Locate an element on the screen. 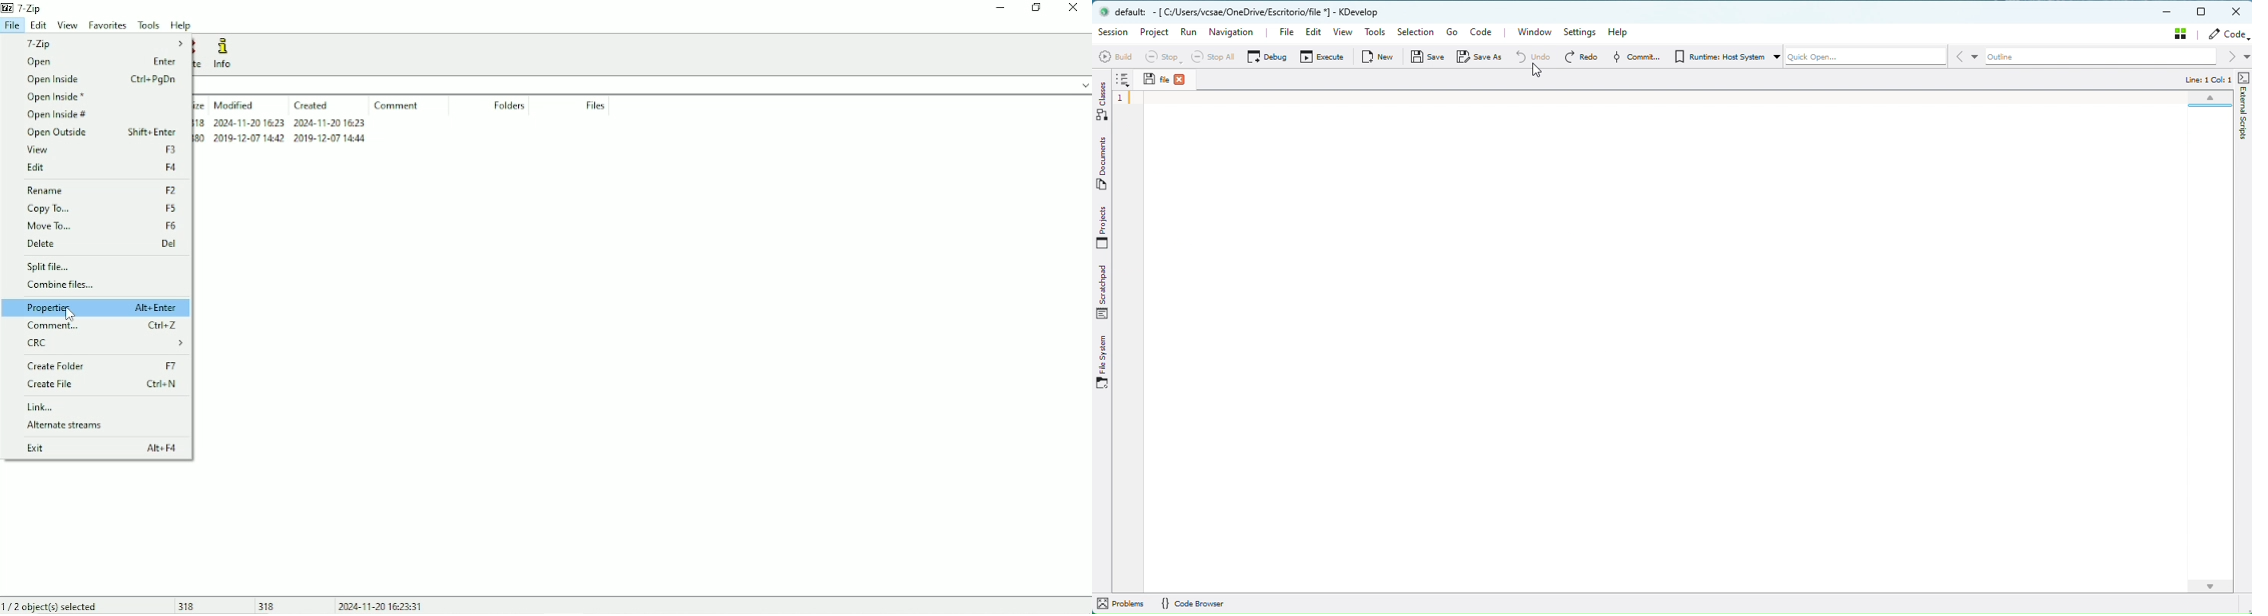  Exit is located at coordinates (104, 449).